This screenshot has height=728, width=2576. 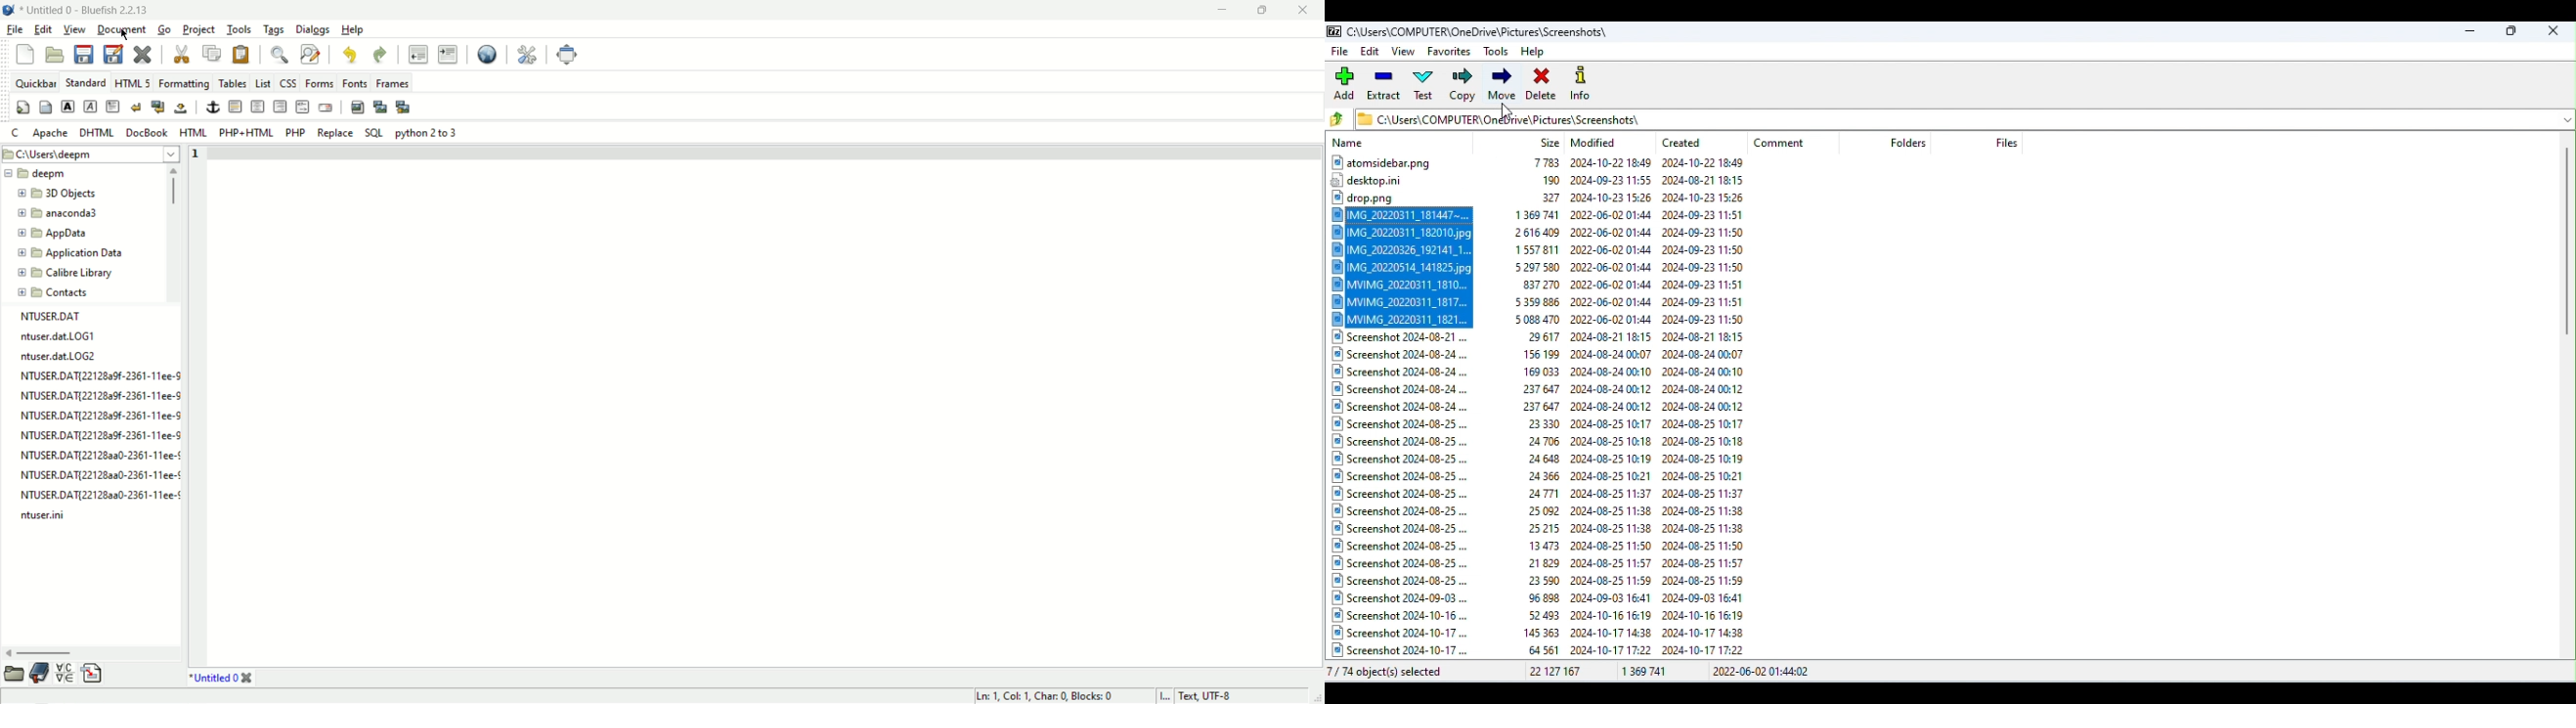 What do you see at coordinates (357, 84) in the screenshot?
I see `fonts` at bounding box center [357, 84].